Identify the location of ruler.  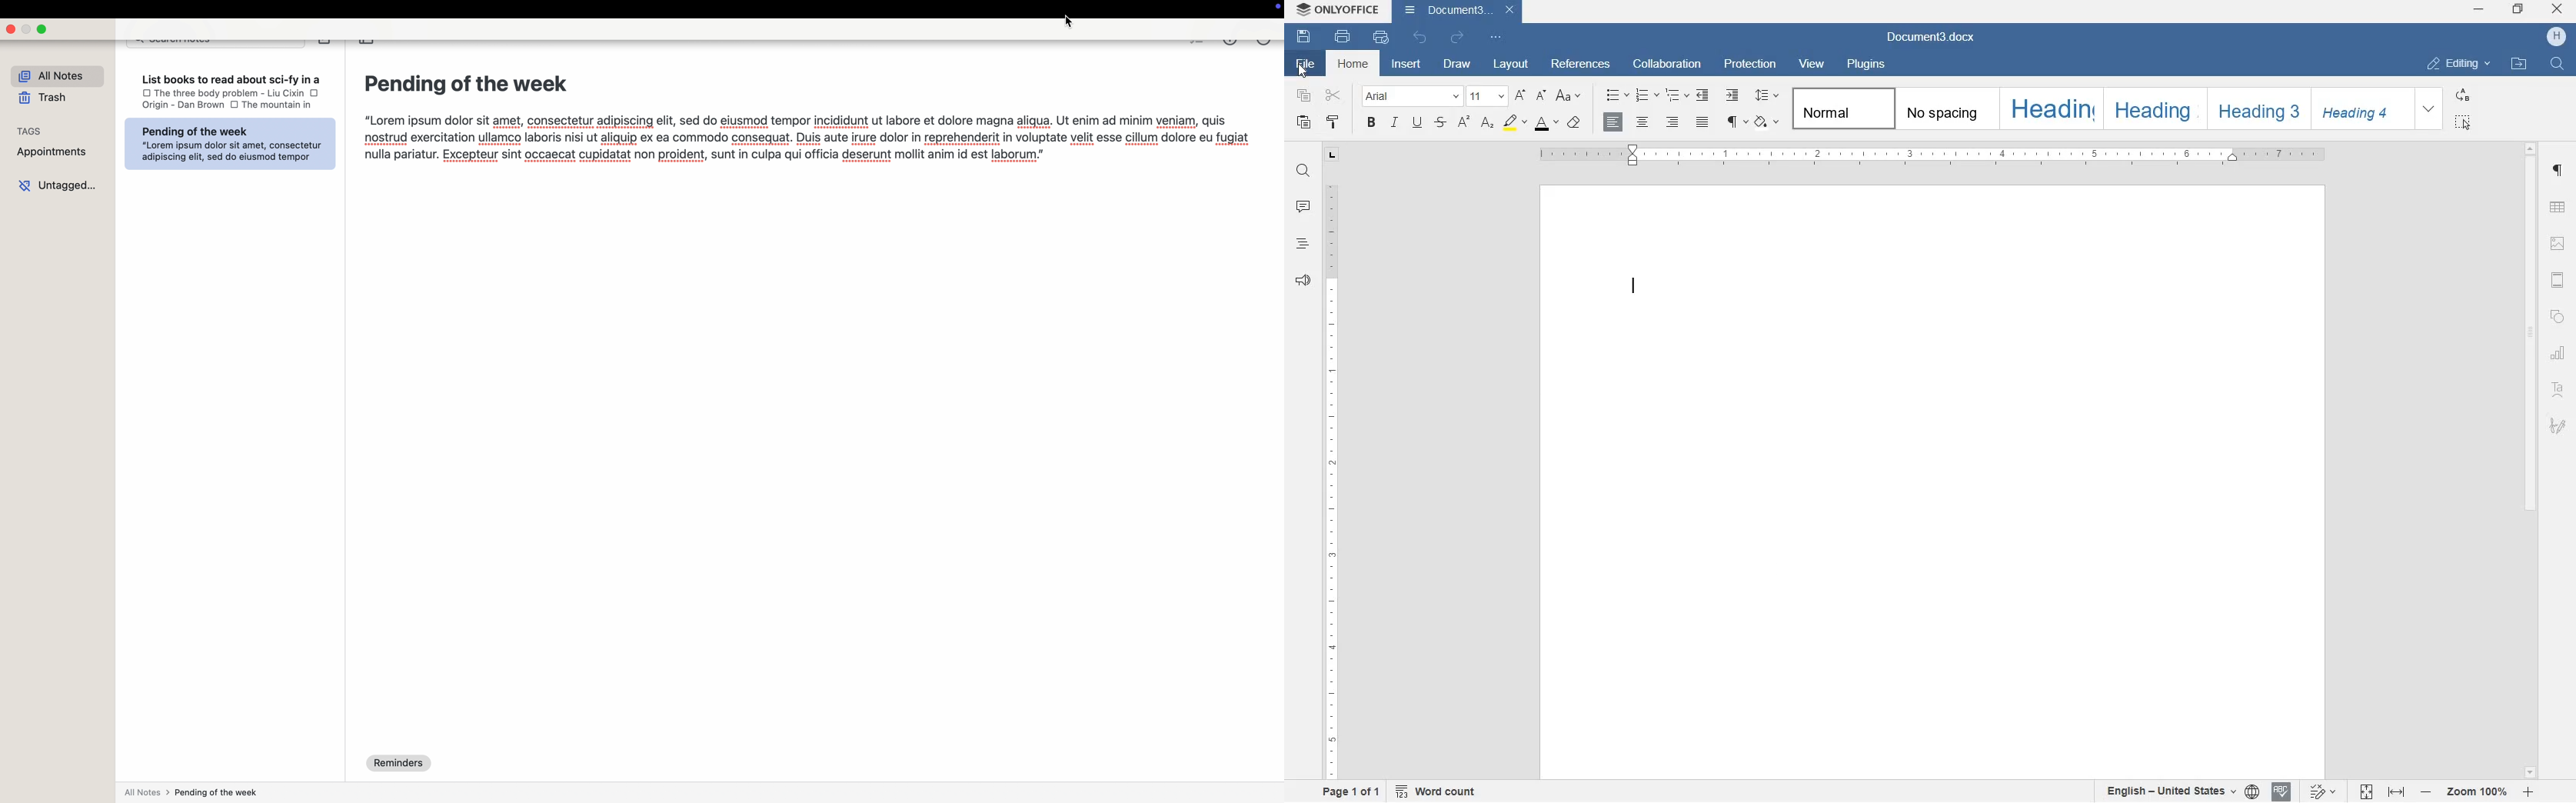
(1333, 479).